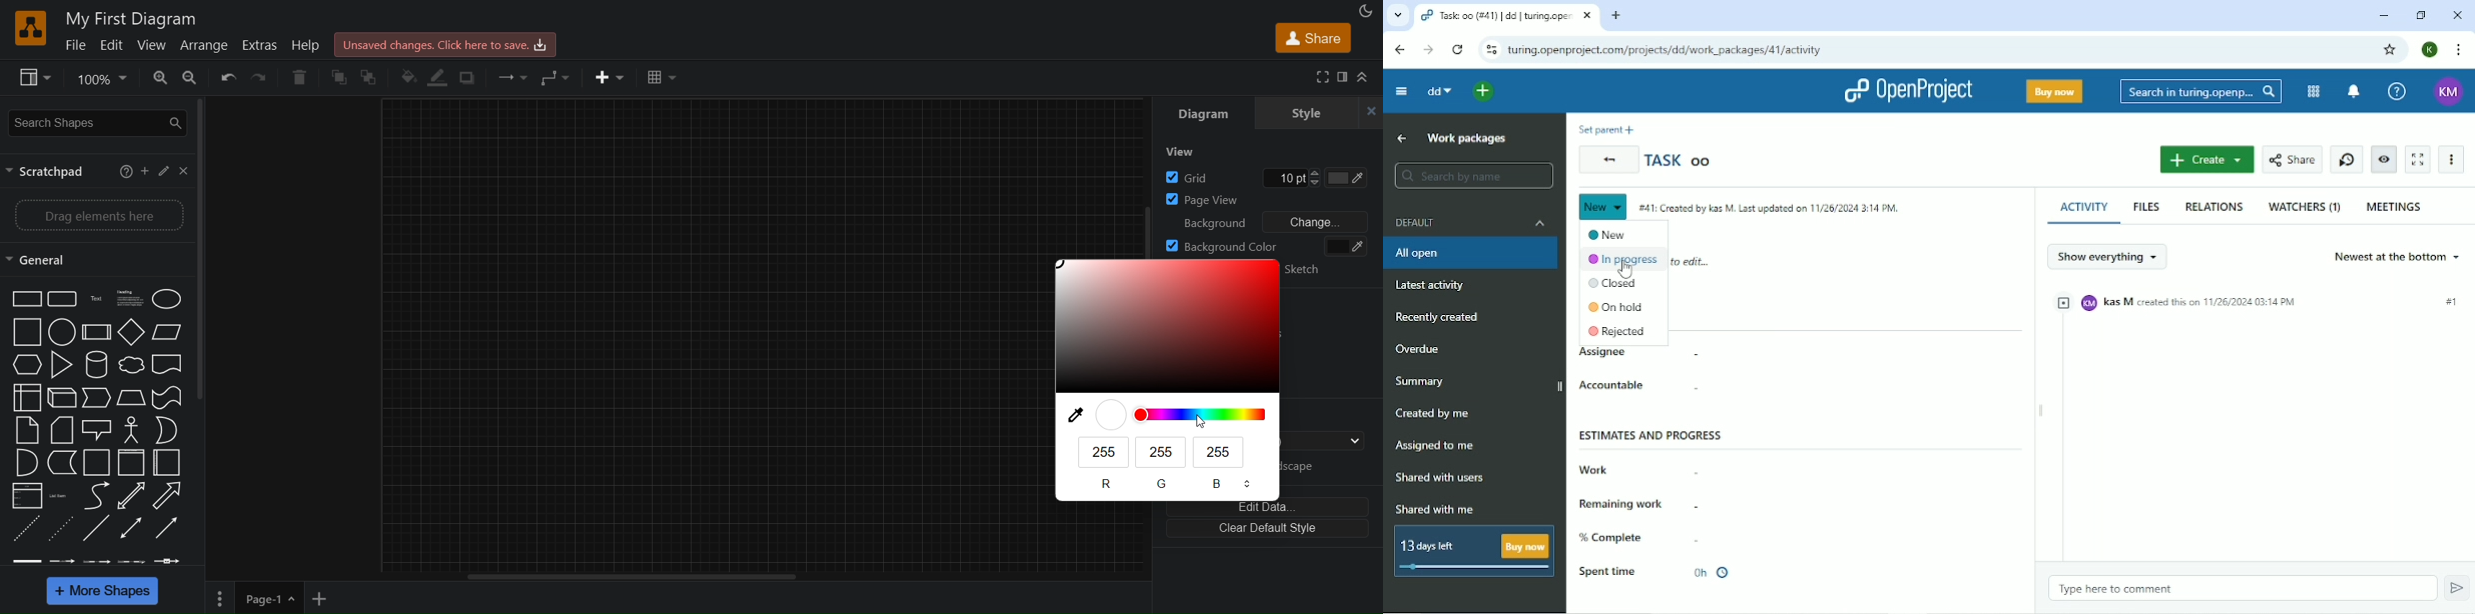 Image resolution: width=2492 pixels, height=616 pixels. I want to click on file, so click(76, 47).